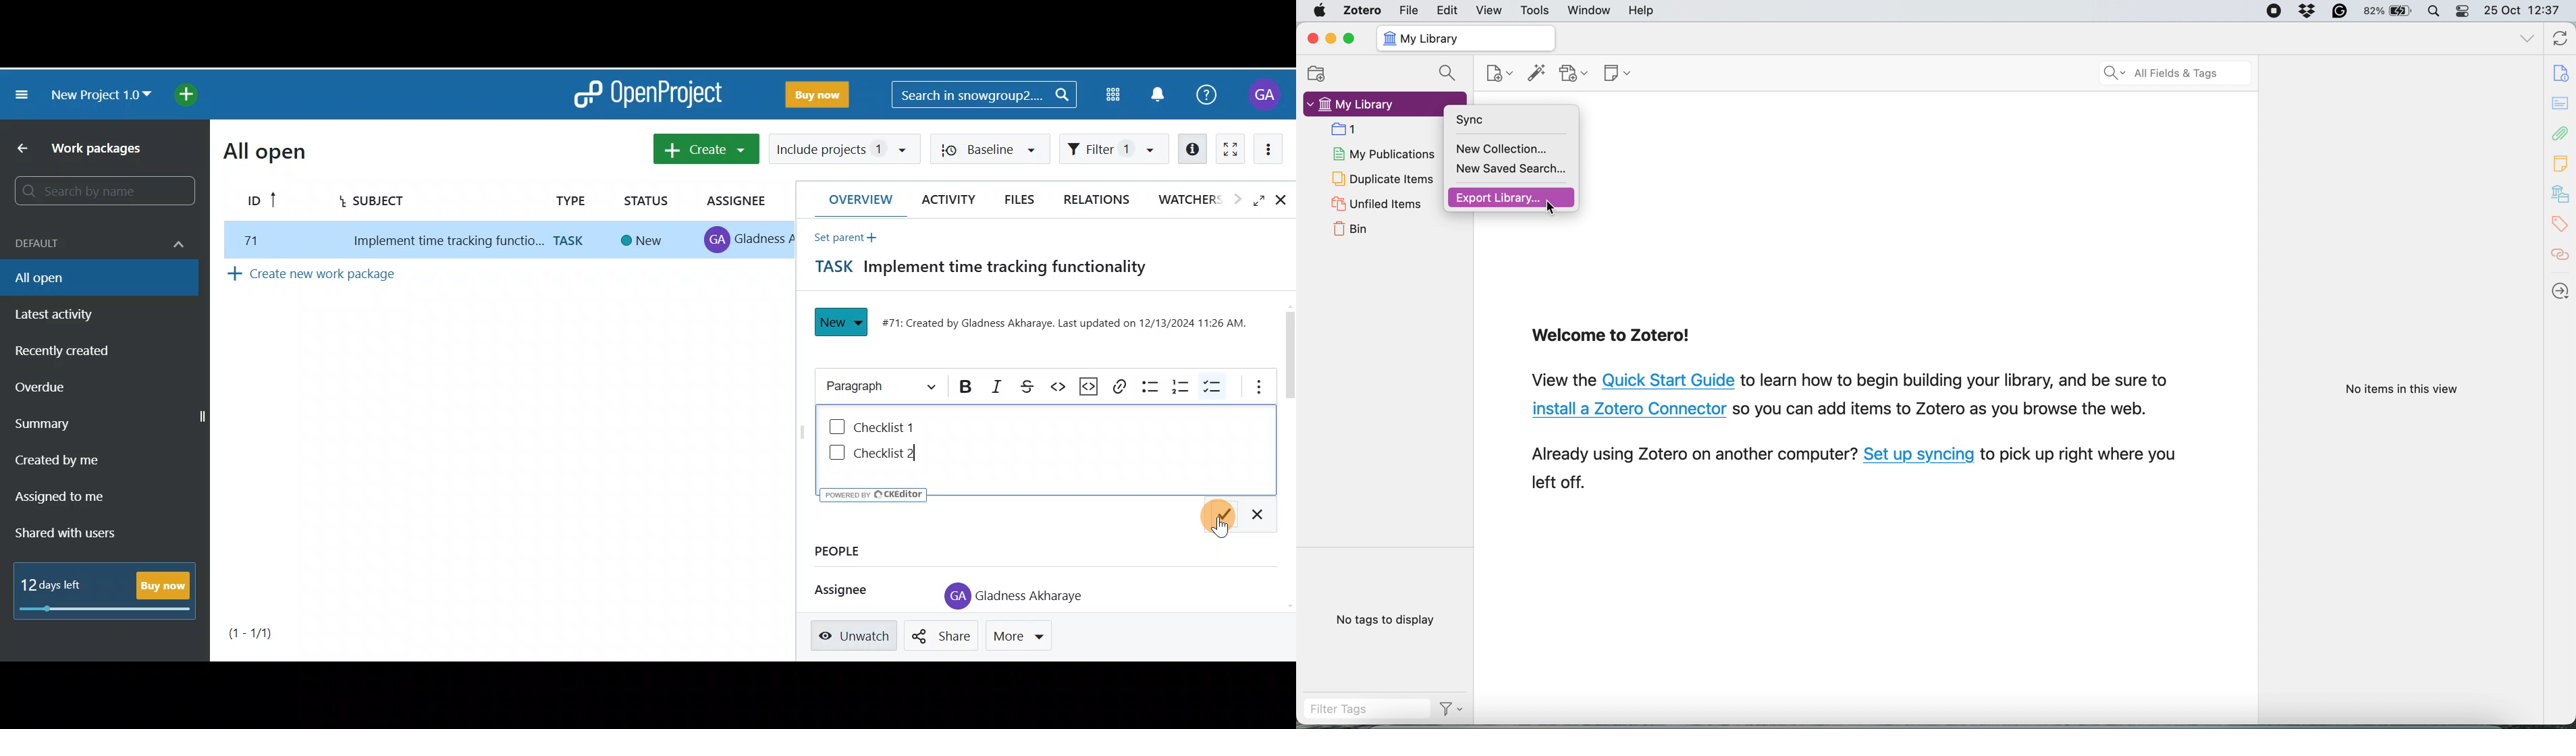 This screenshot has width=2576, height=756. What do you see at coordinates (766, 238) in the screenshot?
I see `gladness A` at bounding box center [766, 238].